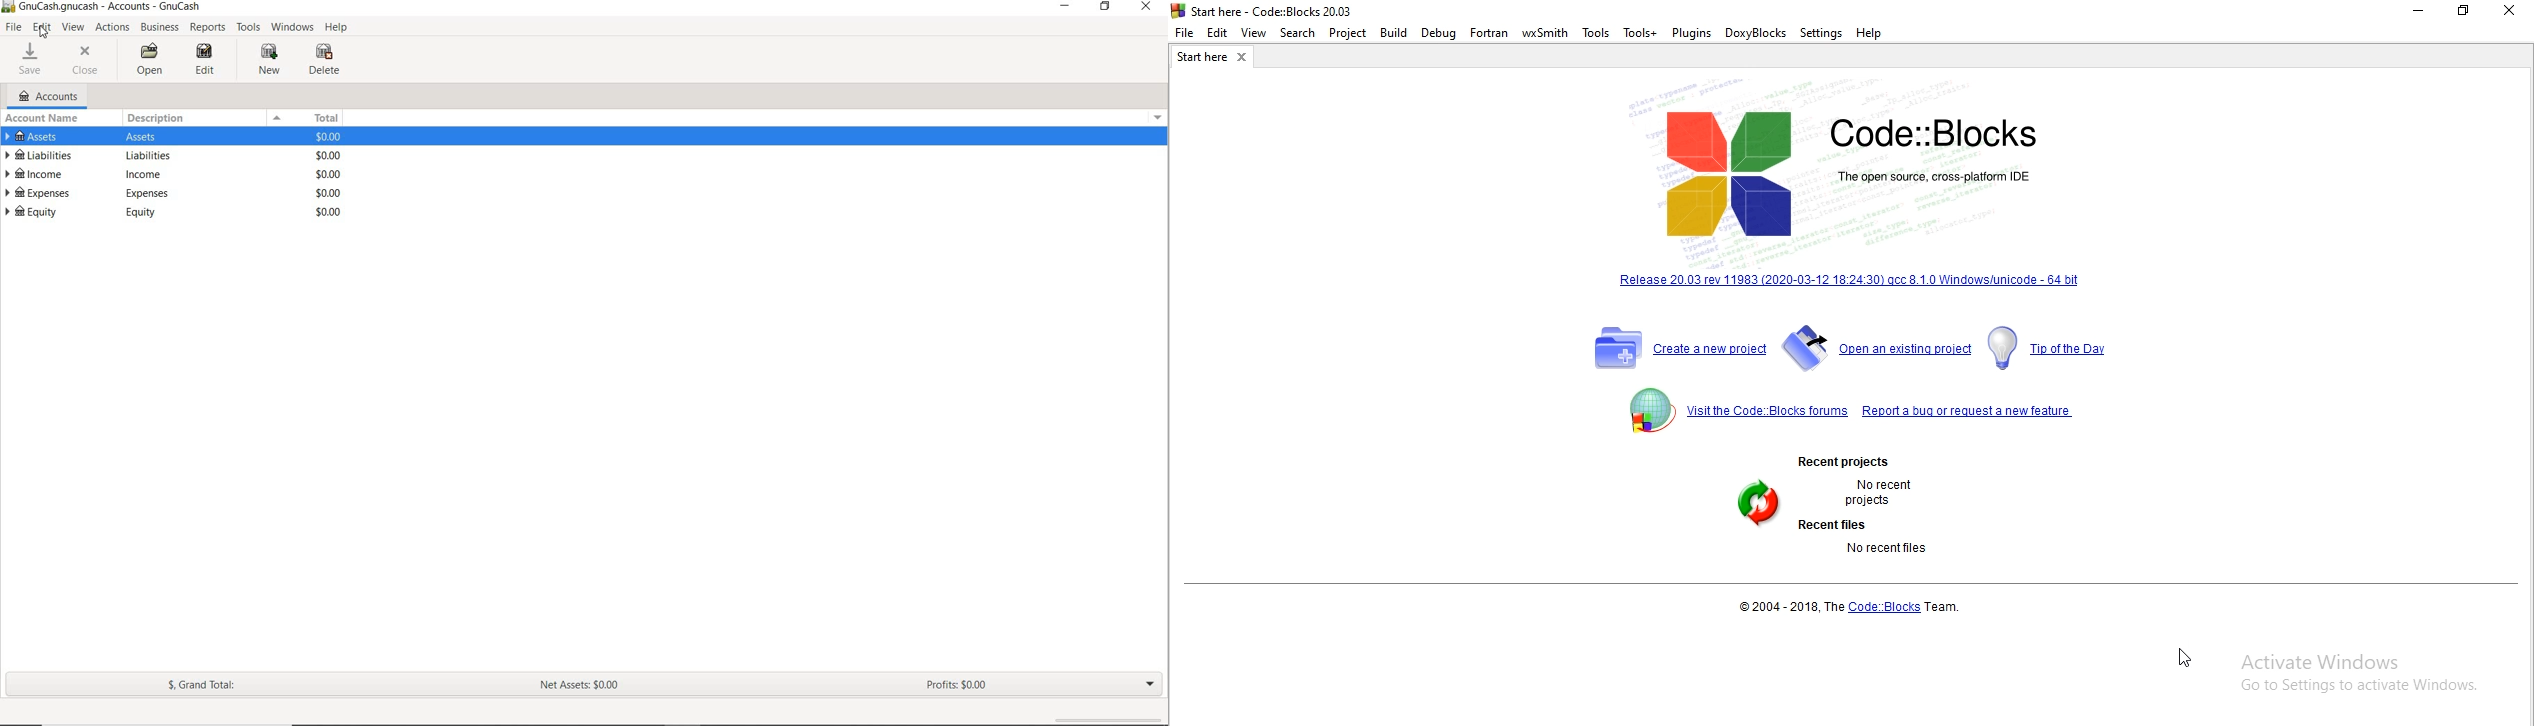 This screenshot has height=728, width=2548. Describe the element at coordinates (1974, 410) in the screenshot. I see `Link` at that location.